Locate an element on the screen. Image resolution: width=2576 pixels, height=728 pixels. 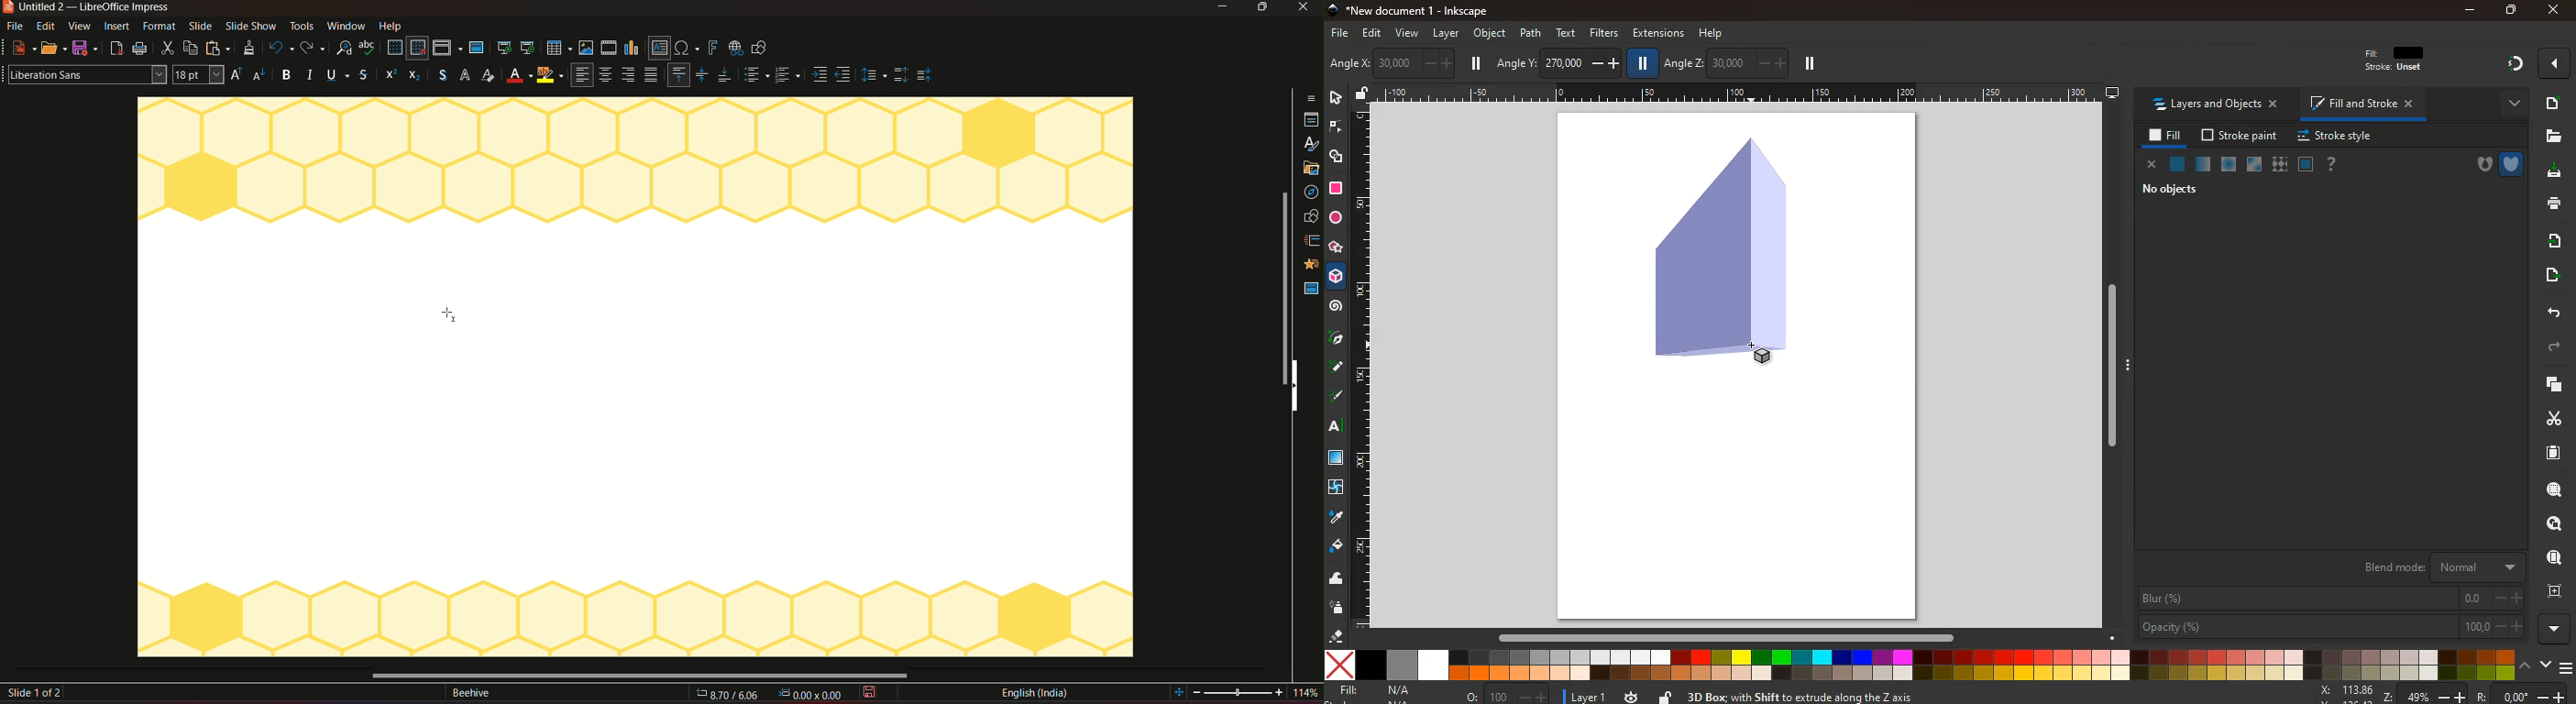
Paragraph style 2 is located at coordinates (790, 76).